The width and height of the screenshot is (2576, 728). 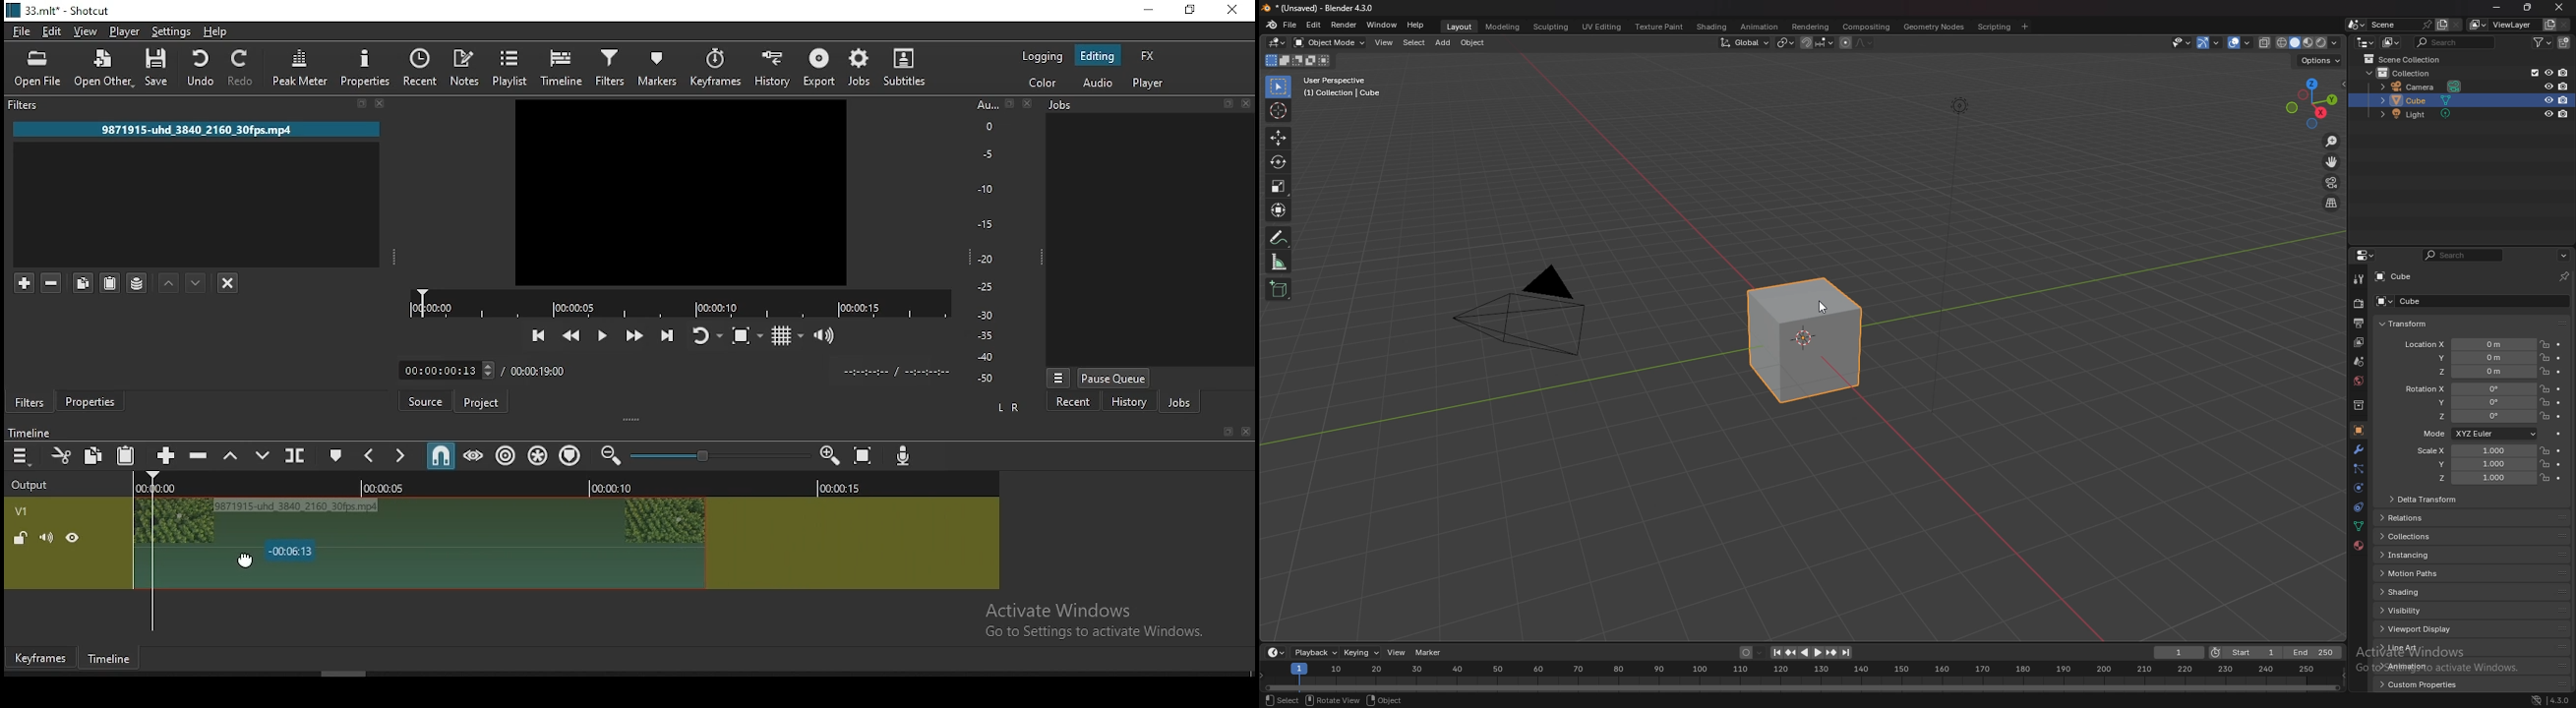 What do you see at coordinates (609, 69) in the screenshot?
I see `filters` at bounding box center [609, 69].